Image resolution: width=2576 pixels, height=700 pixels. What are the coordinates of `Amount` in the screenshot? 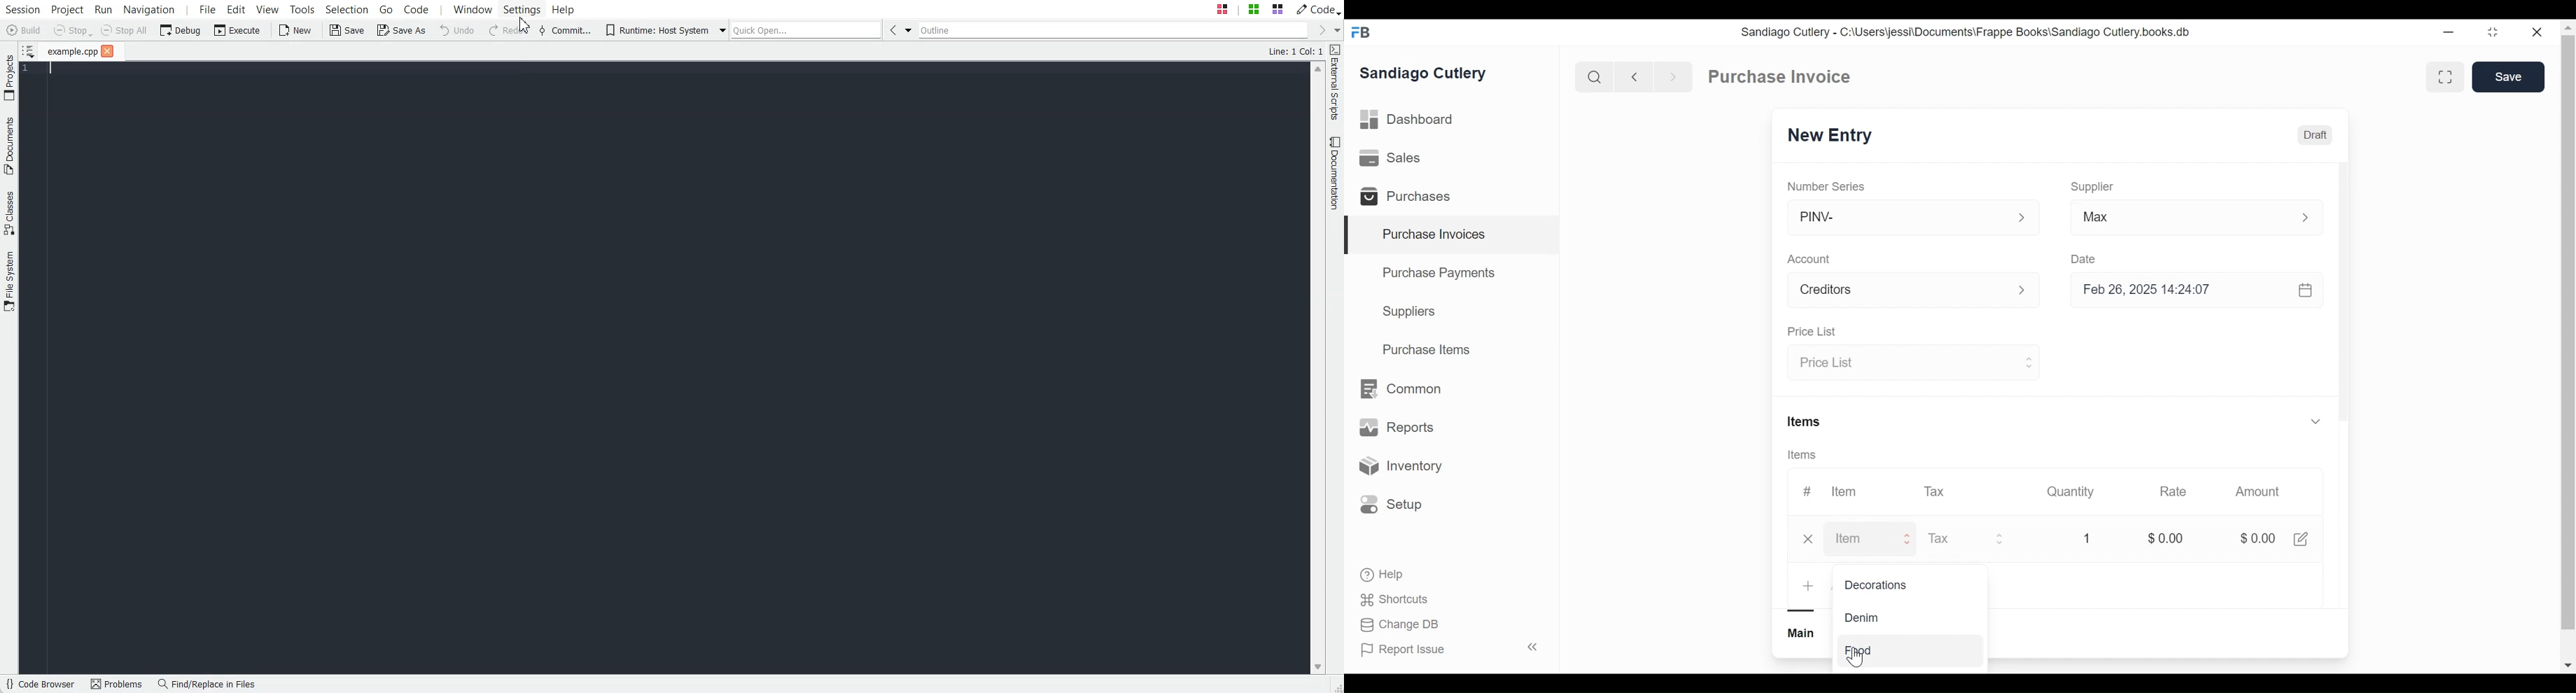 It's located at (2259, 492).